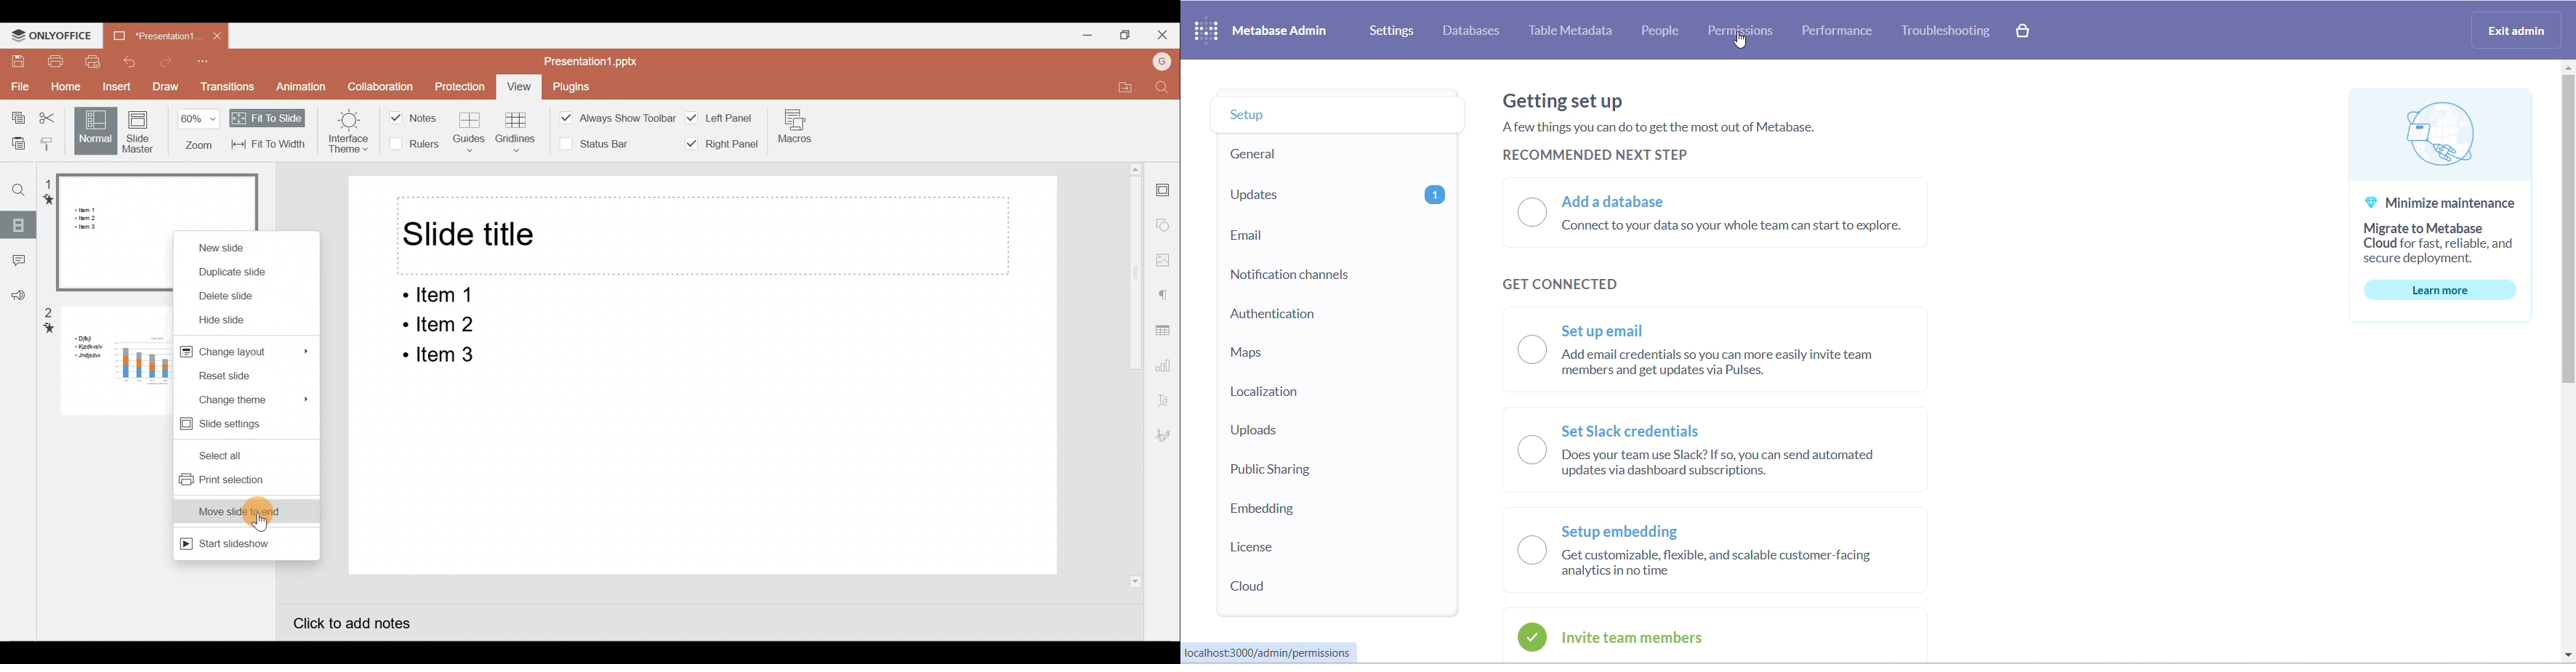 This screenshot has width=2576, height=672. Describe the element at coordinates (15, 185) in the screenshot. I see `Find` at that location.